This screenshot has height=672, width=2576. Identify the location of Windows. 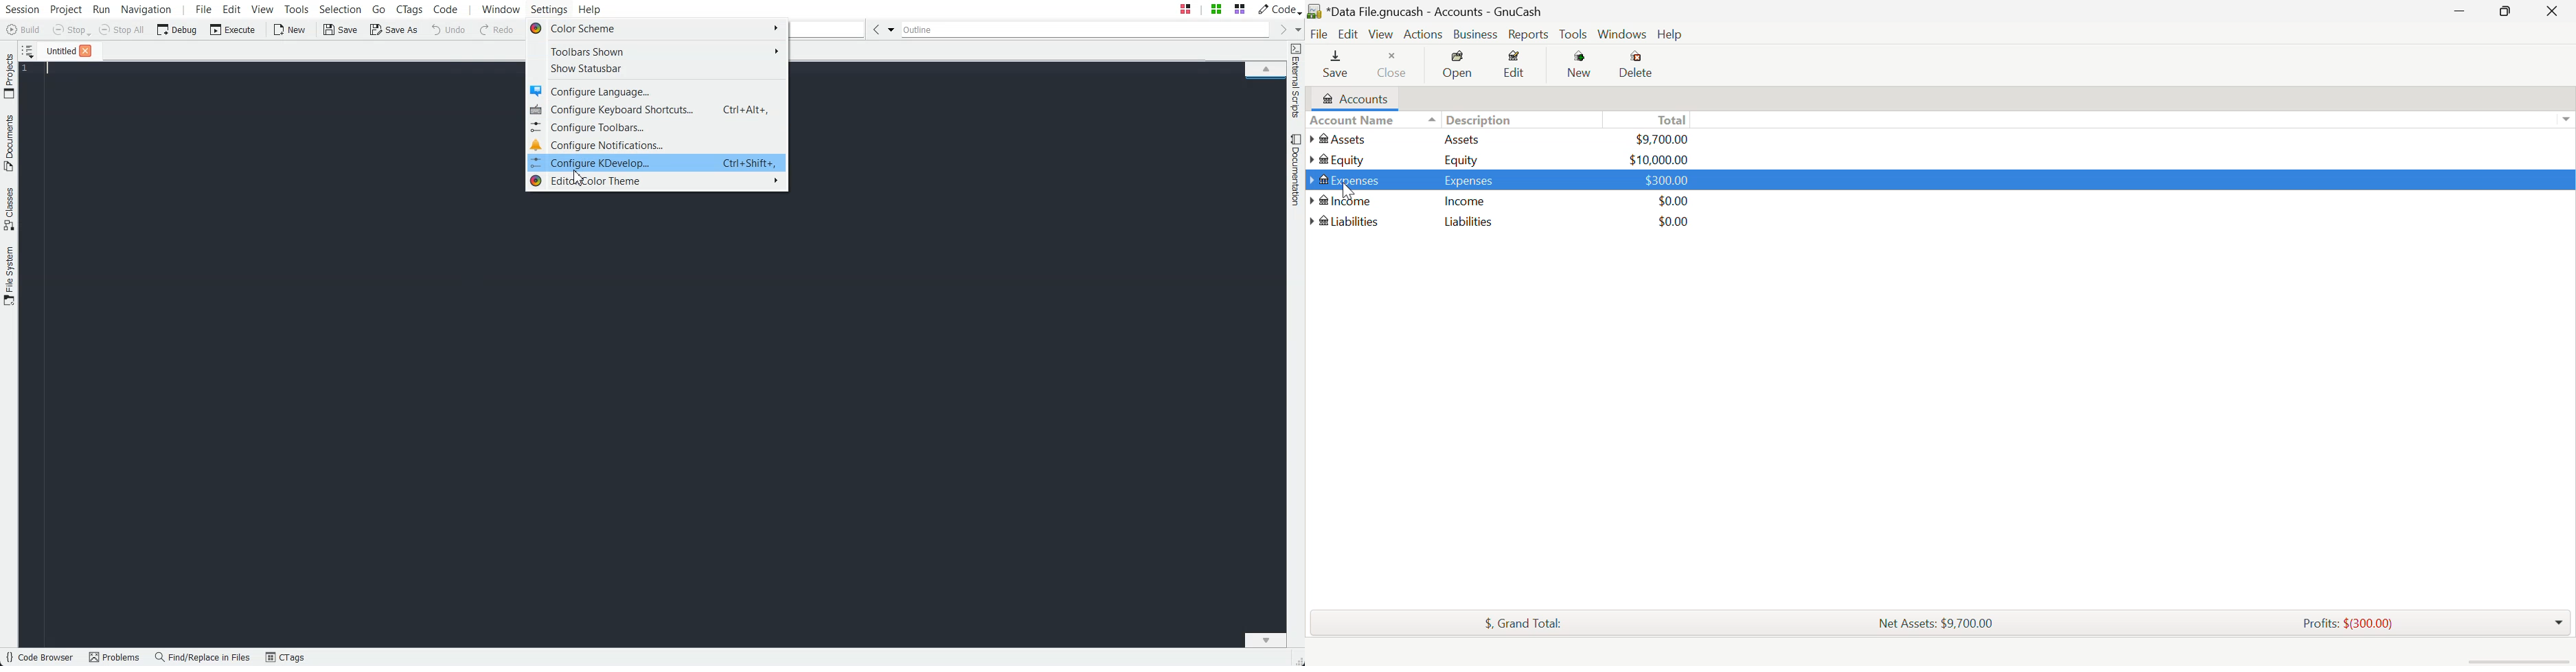
(1623, 34).